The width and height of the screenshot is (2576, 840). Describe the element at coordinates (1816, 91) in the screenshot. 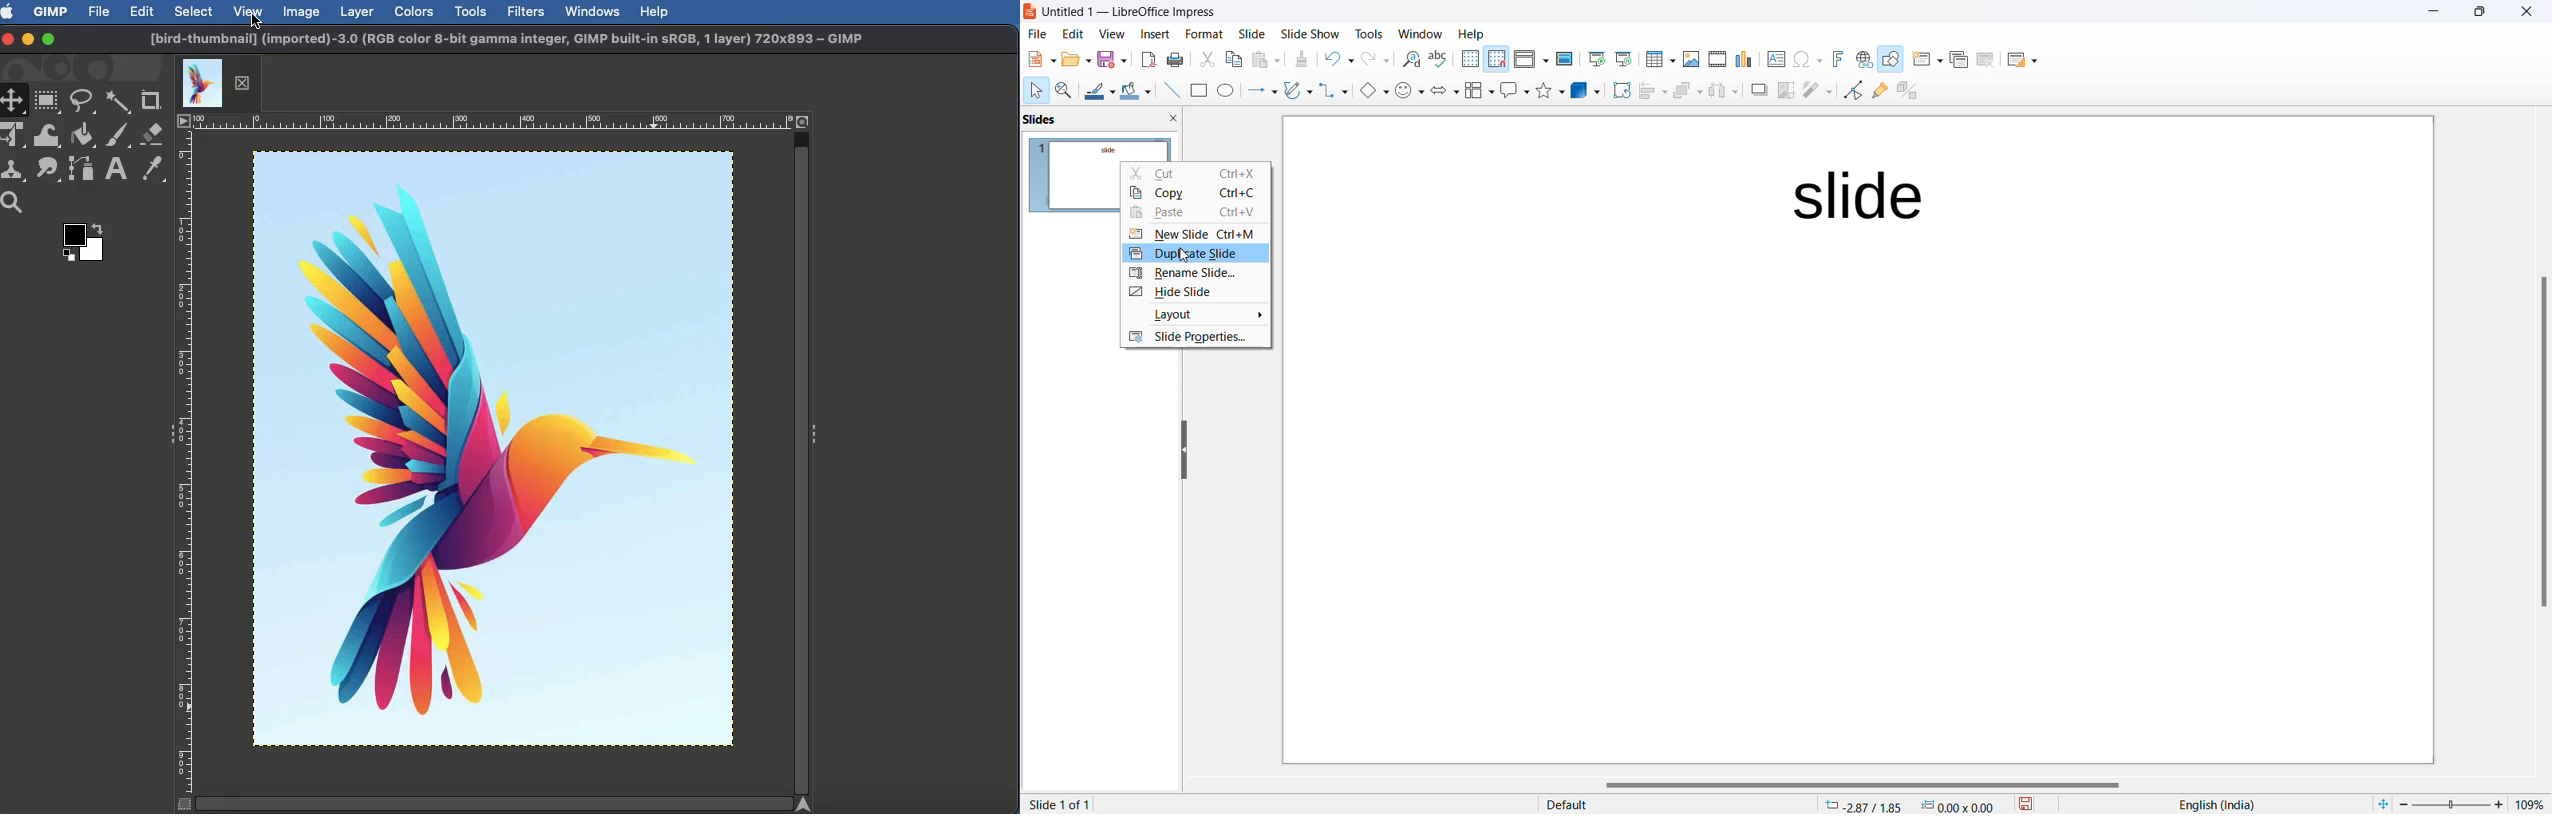

I see `filter` at that location.